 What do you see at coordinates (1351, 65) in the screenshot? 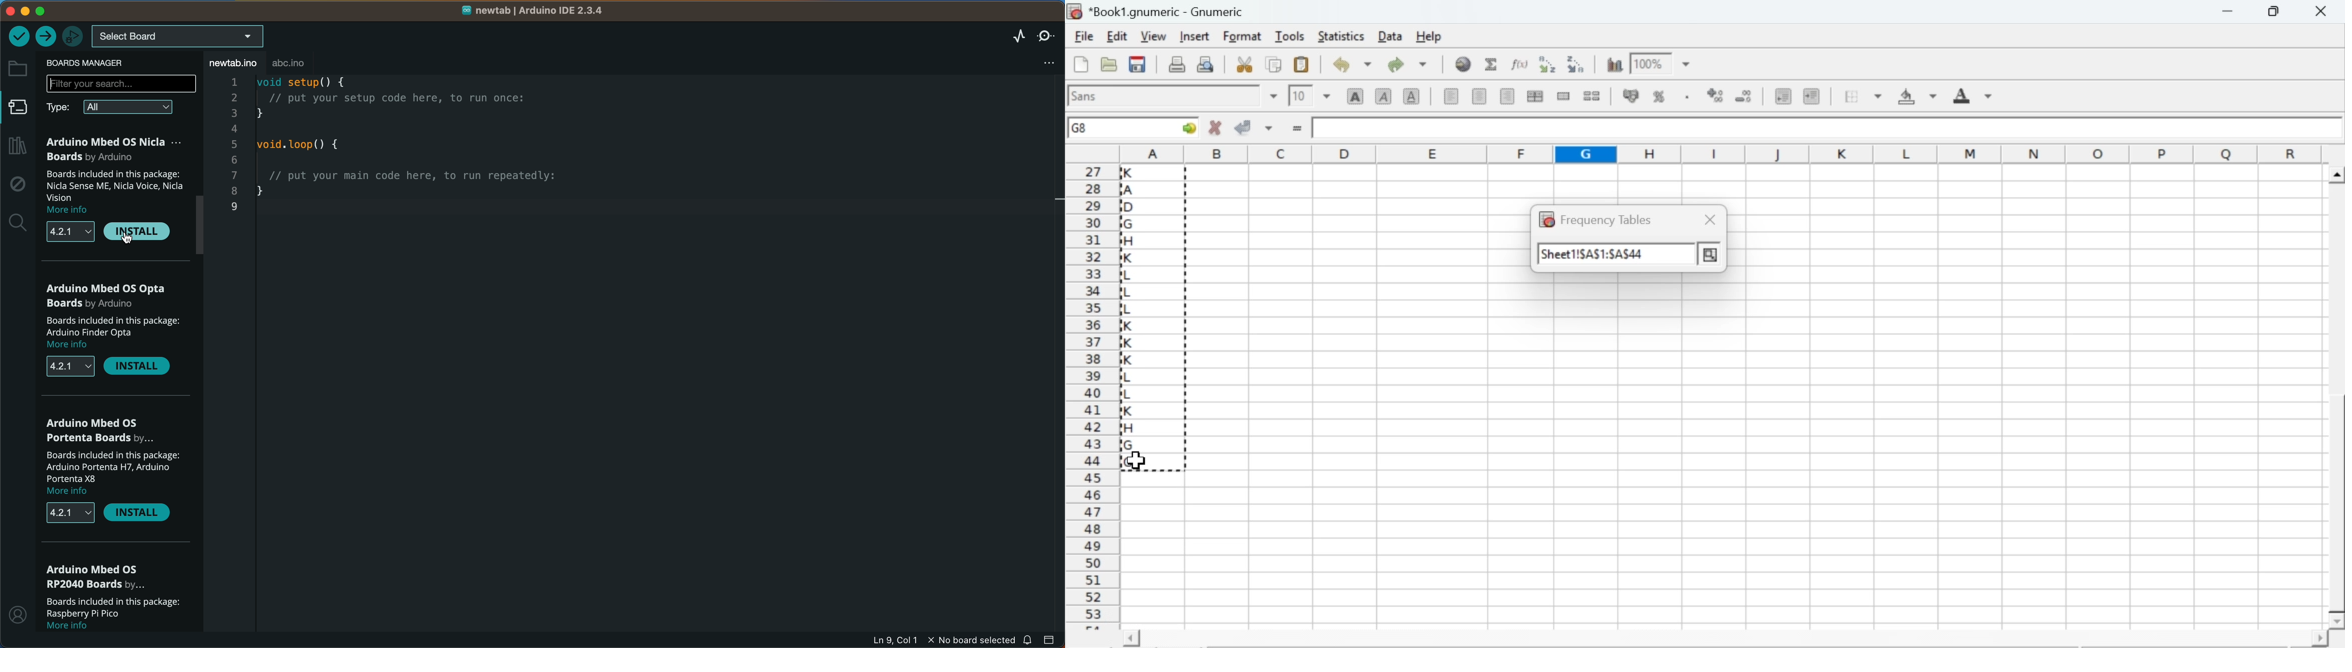
I see `undo` at bounding box center [1351, 65].